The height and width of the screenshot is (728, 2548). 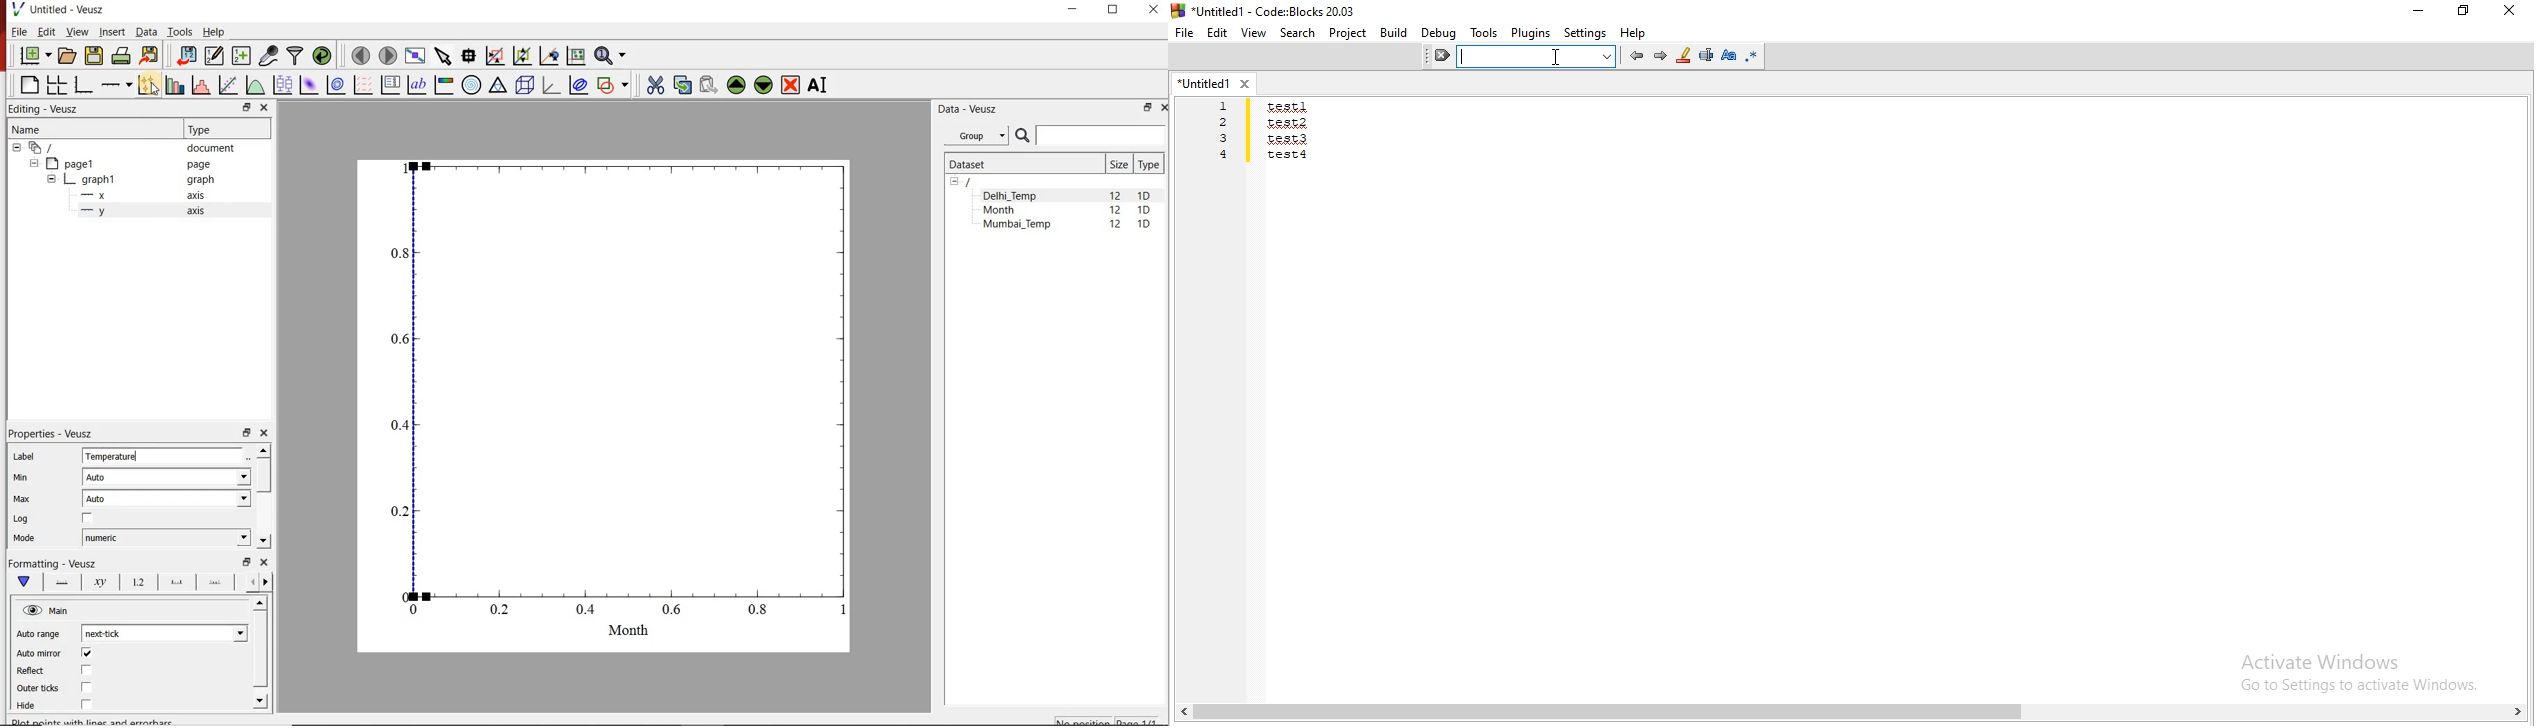 I want to click on highlight, so click(x=1683, y=56).